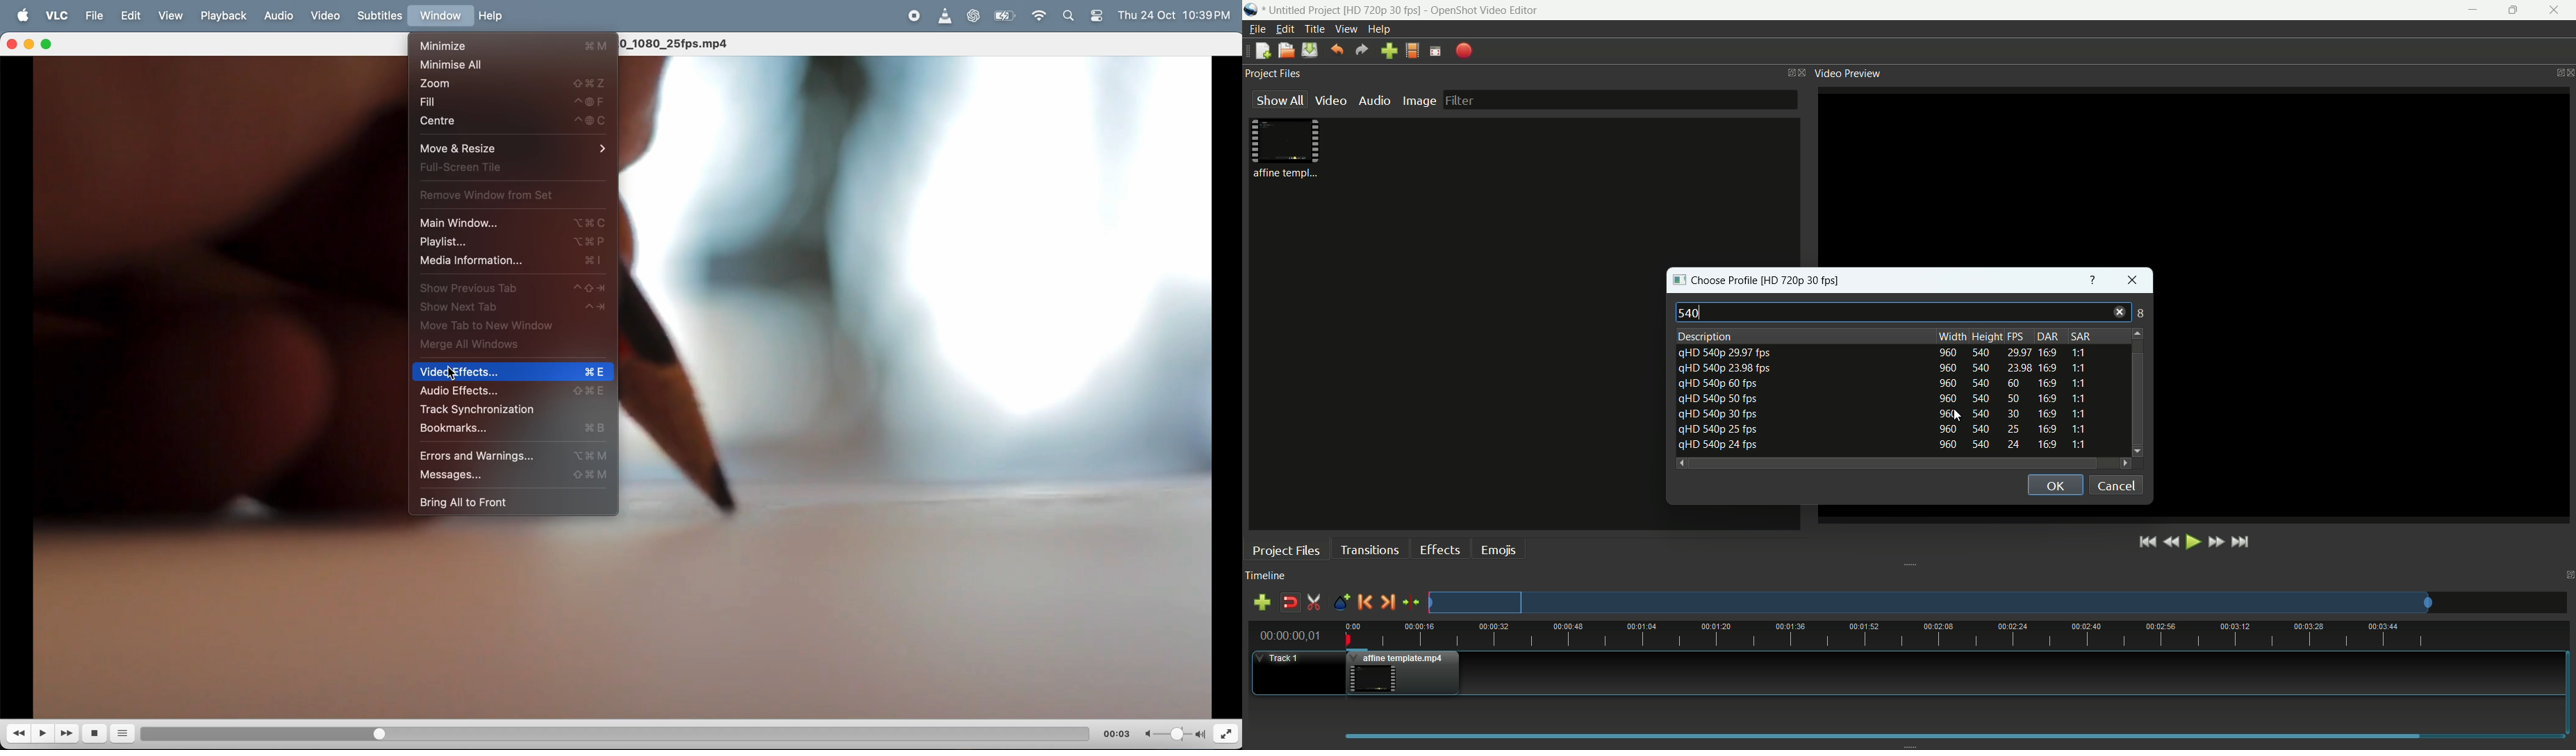  What do you see at coordinates (1178, 14) in the screenshot?
I see `time and date` at bounding box center [1178, 14].